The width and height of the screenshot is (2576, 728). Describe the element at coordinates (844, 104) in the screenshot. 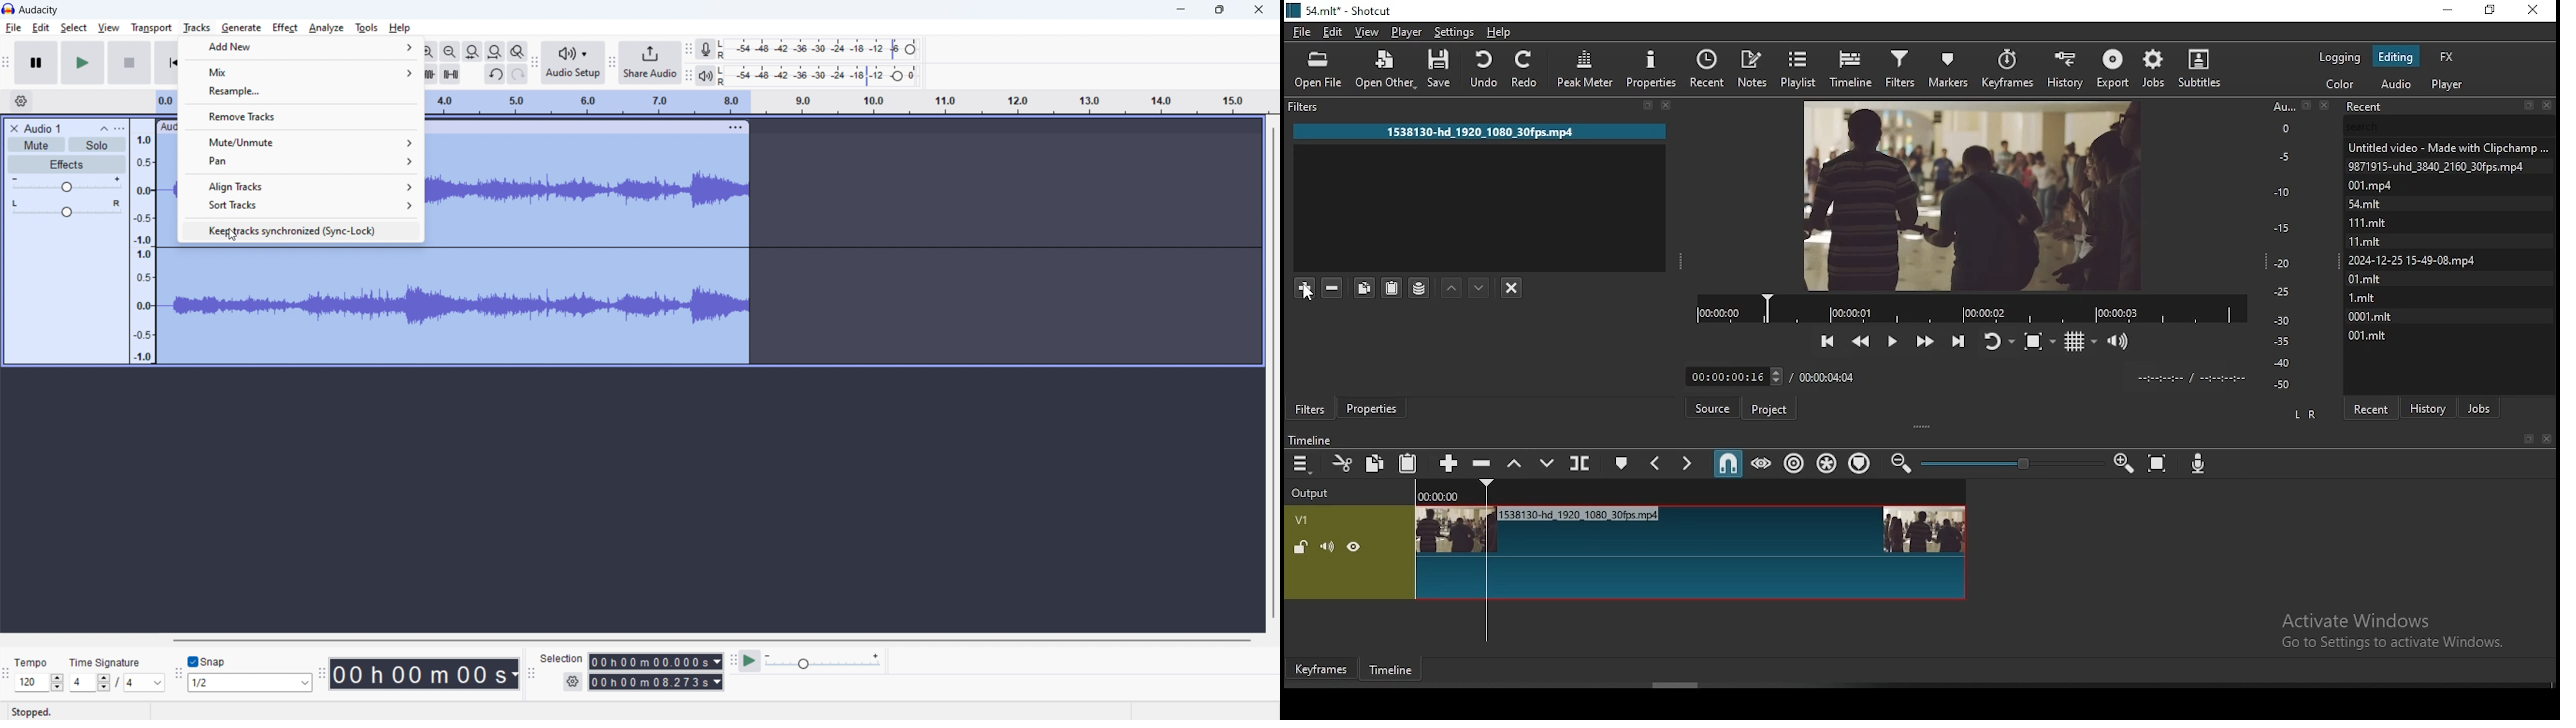

I see `timeline` at that location.